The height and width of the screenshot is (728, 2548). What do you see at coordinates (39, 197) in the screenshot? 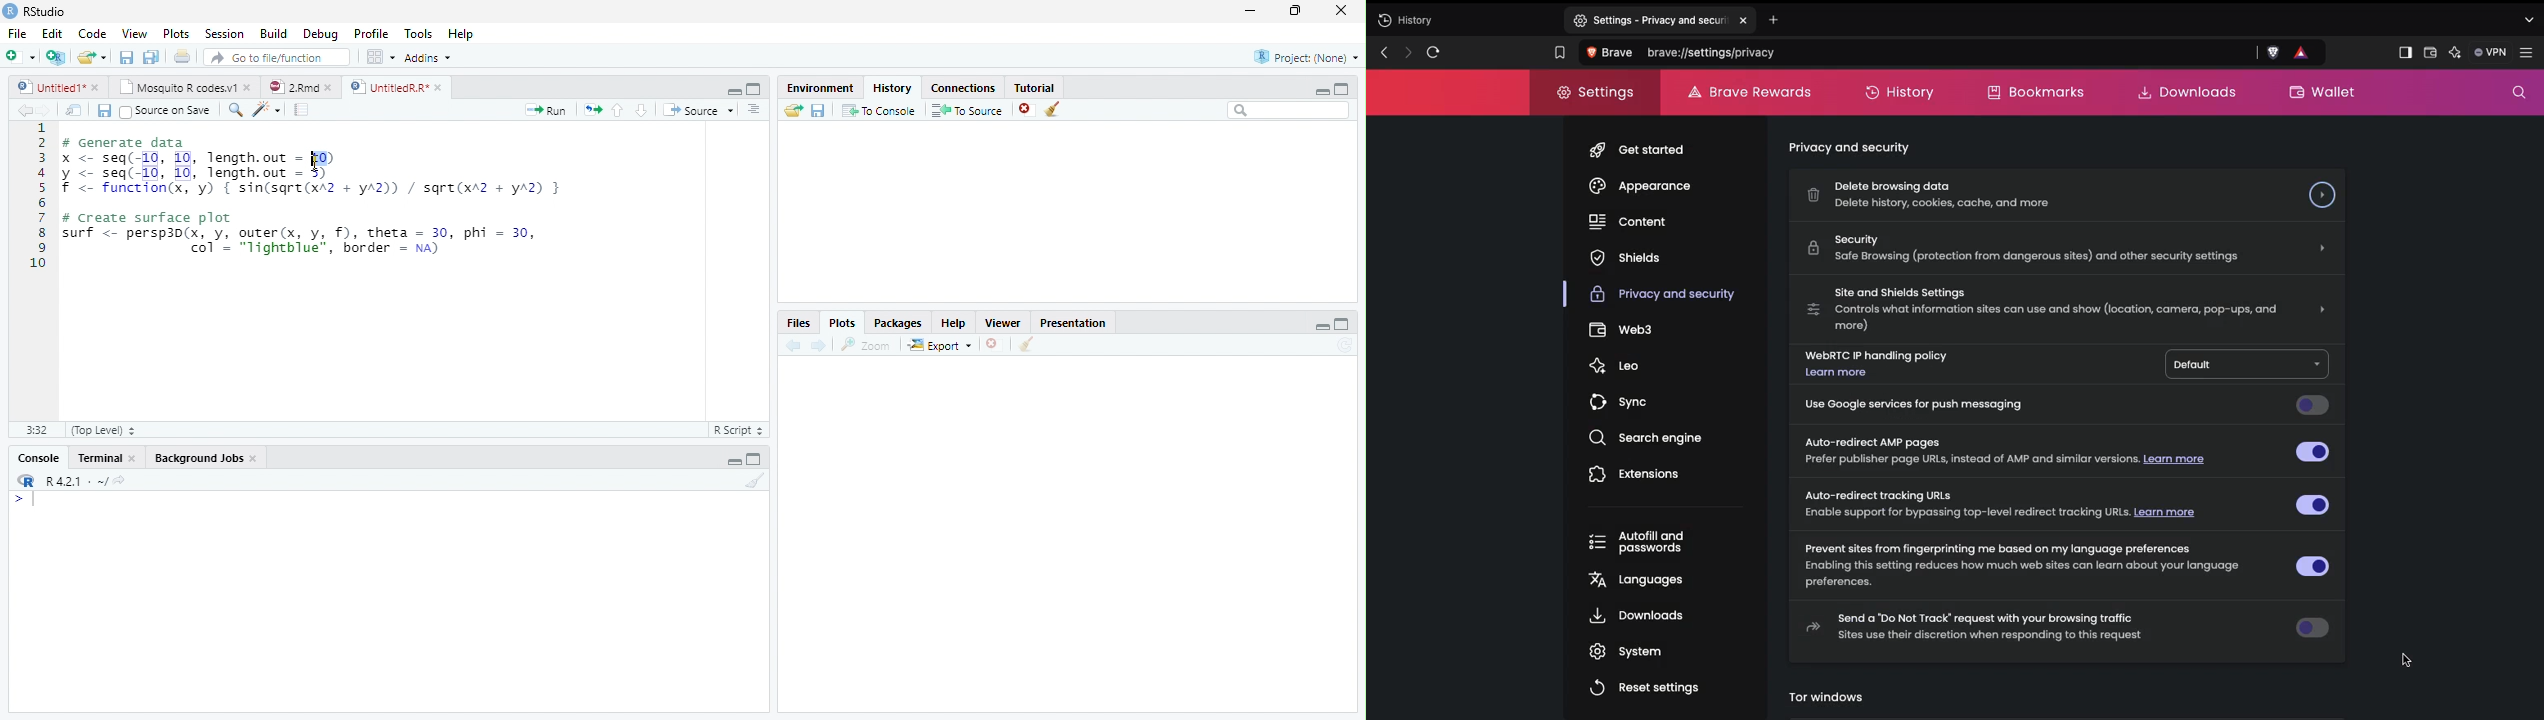
I see `Line numbers` at bounding box center [39, 197].